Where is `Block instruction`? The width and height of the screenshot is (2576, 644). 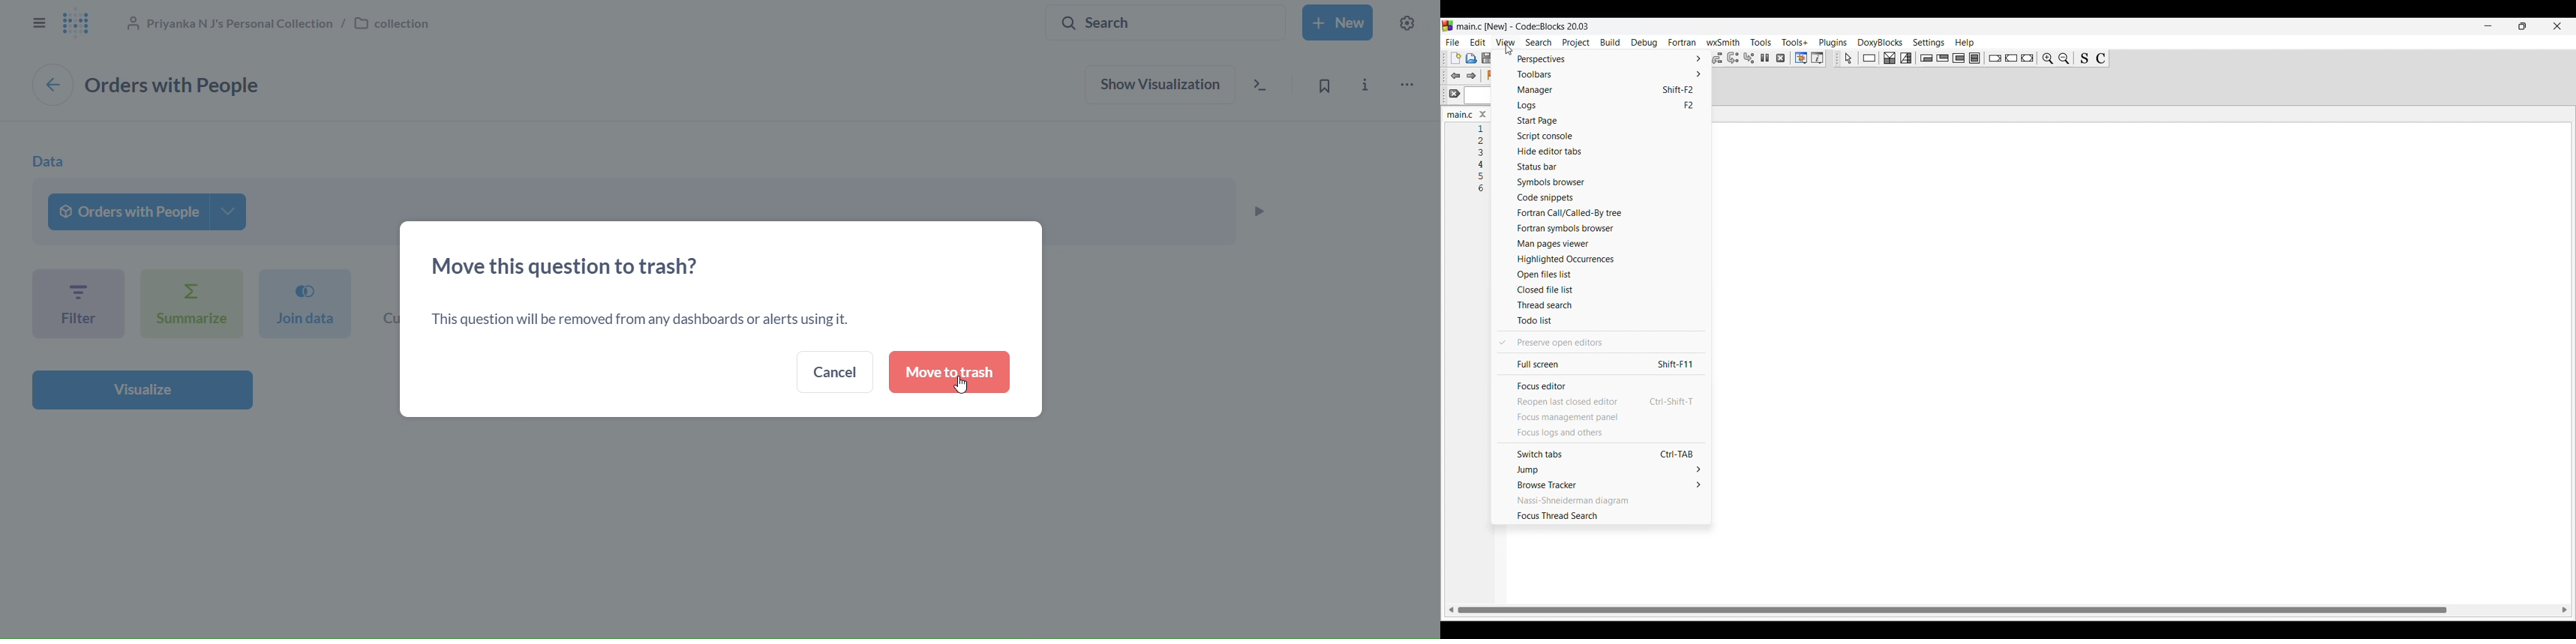
Block instruction is located at coordinates (1975, 58).